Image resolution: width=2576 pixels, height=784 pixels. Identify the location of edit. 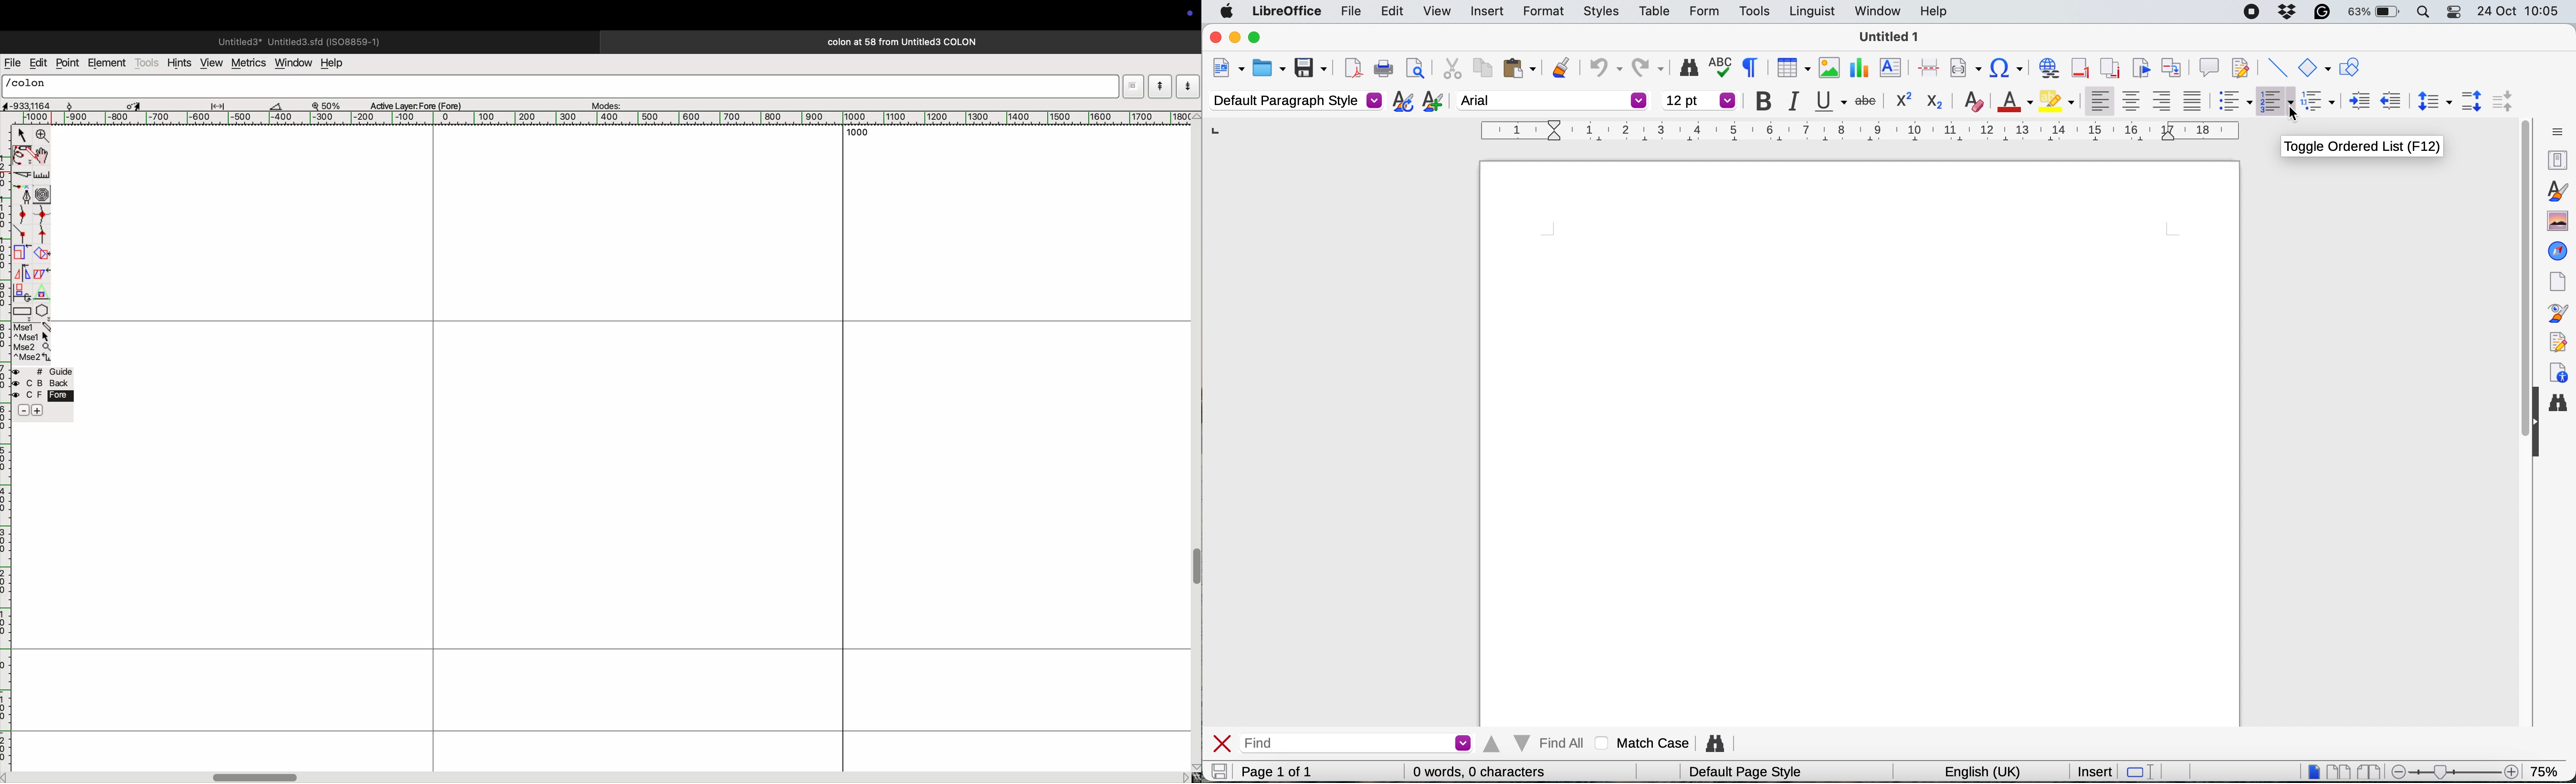
(38, 63).